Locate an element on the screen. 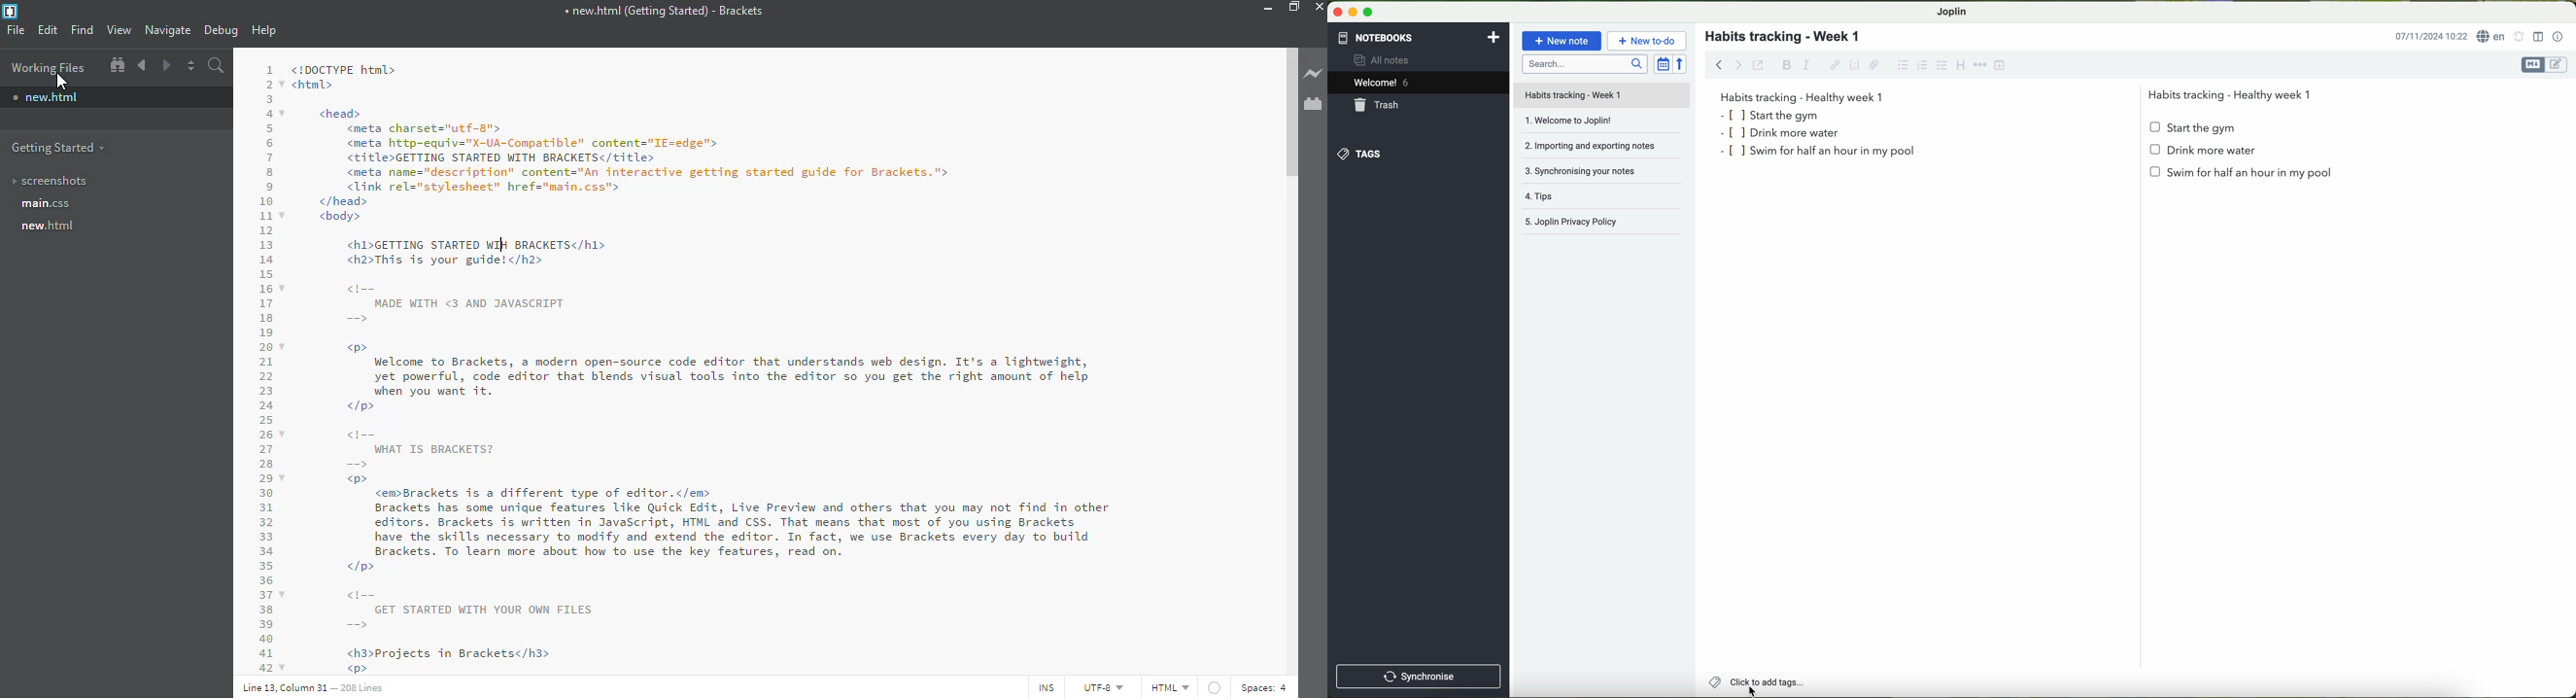 The image size is (2576, 700). notebooks tab is located at coordinates (1420, 38).